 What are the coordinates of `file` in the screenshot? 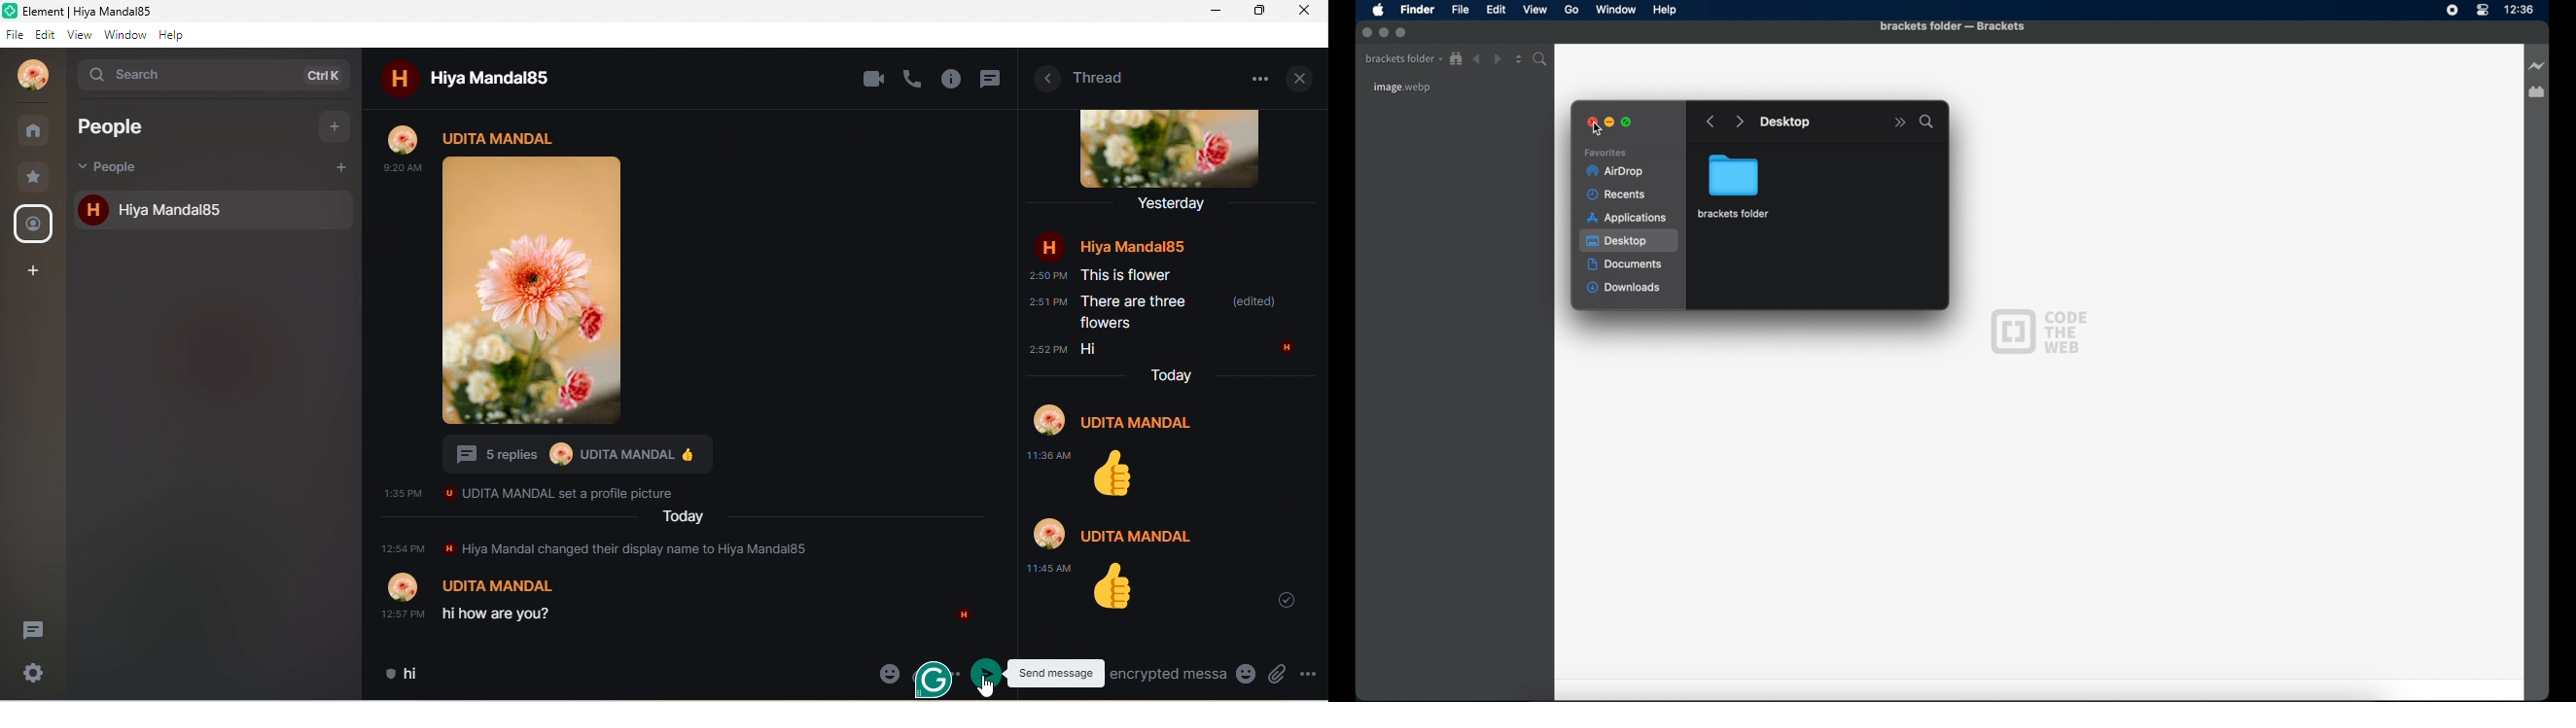 It's located at (15, 33).